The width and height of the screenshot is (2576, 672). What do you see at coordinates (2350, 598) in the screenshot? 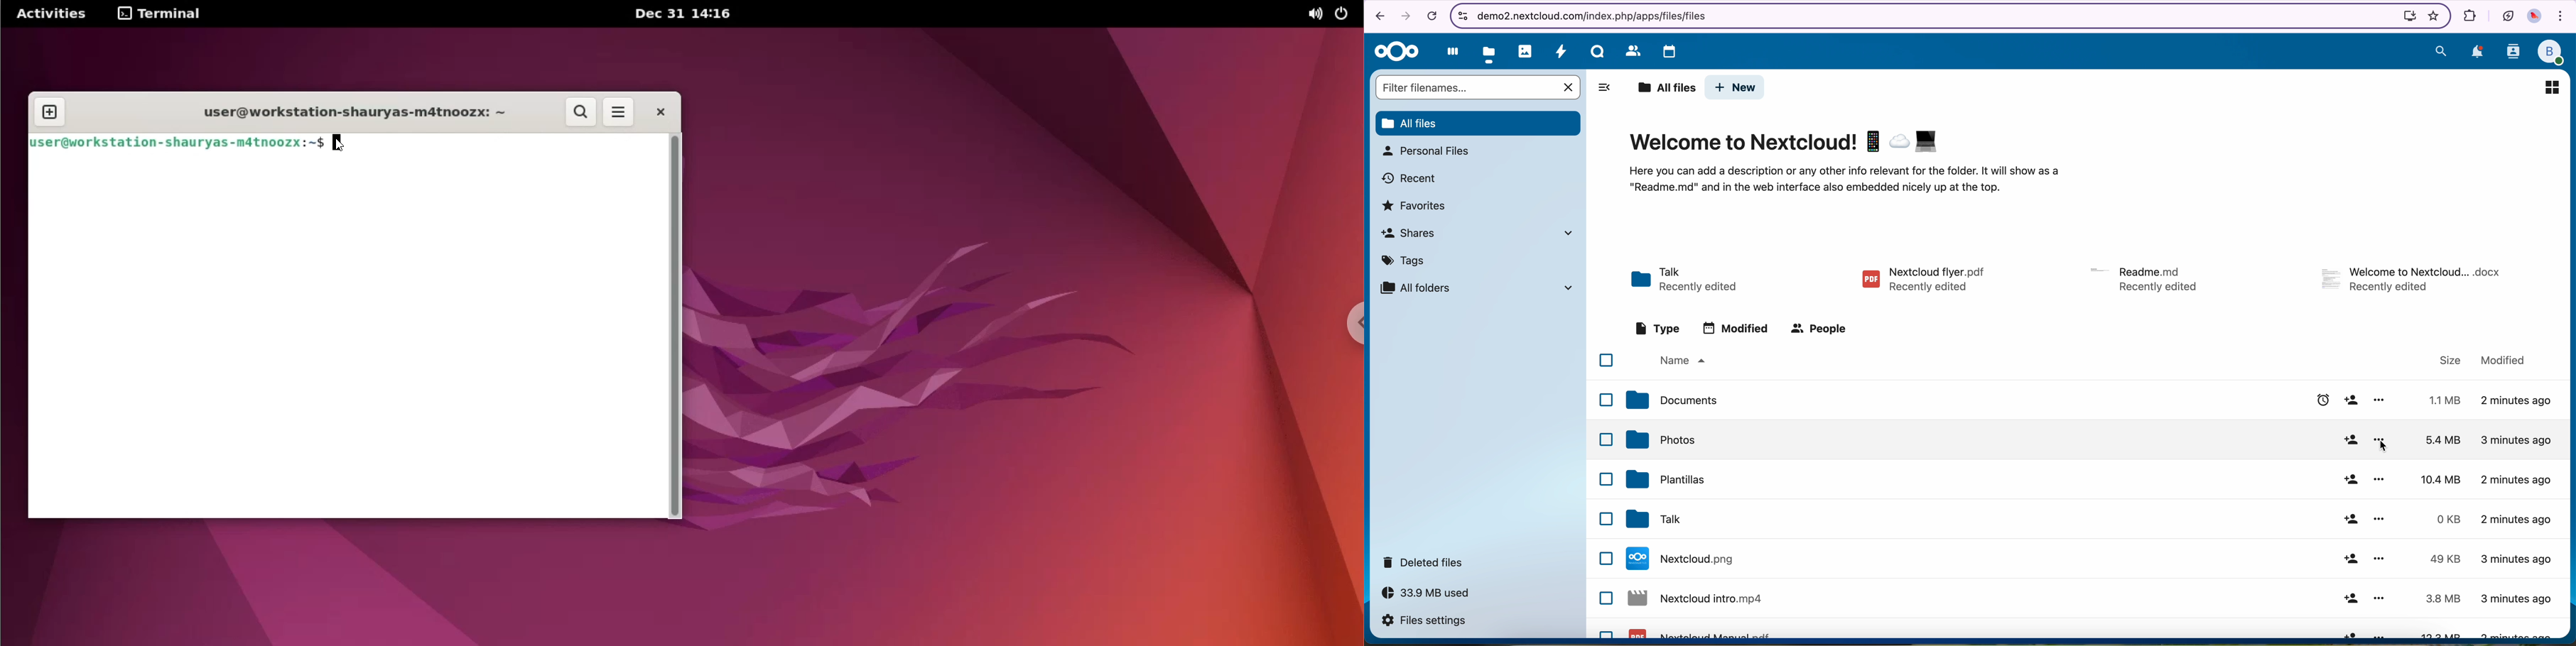
I see `share` at bounding box center [2350, 598].